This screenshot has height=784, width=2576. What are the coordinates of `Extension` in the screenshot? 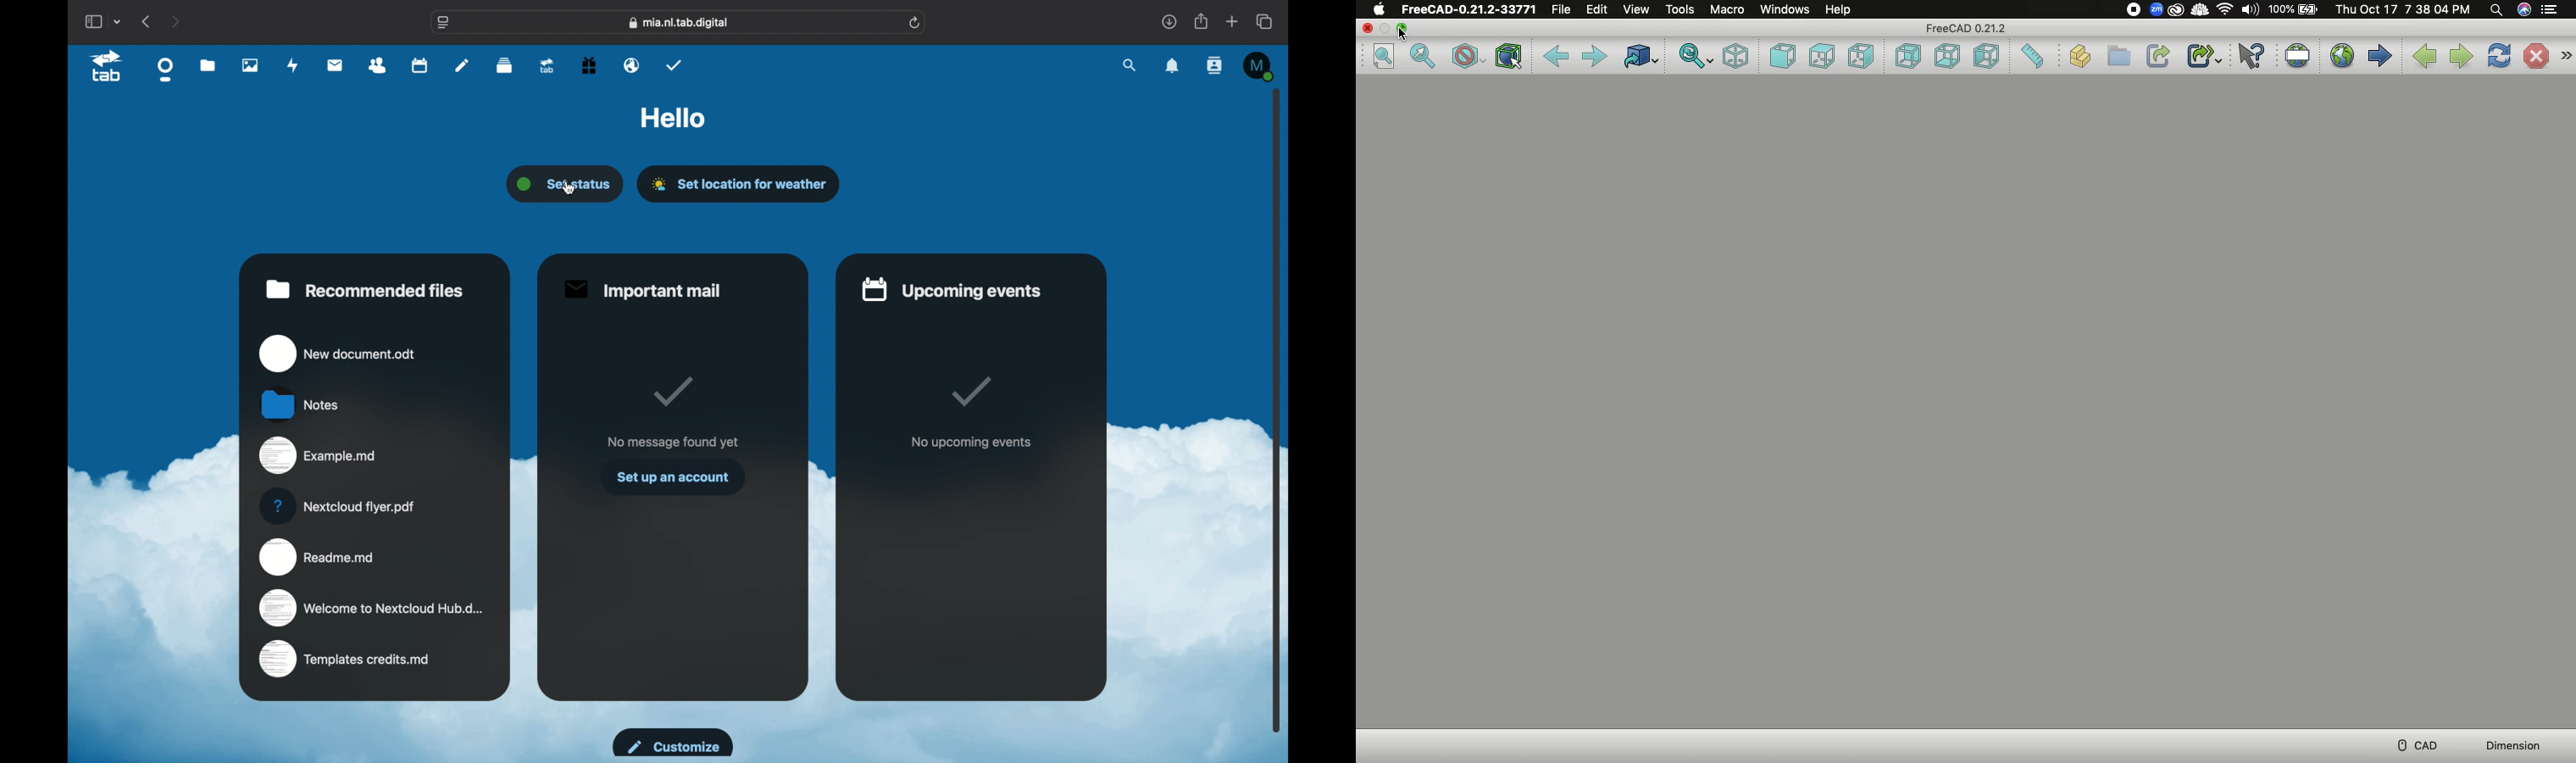 It's located at (2179, 9).